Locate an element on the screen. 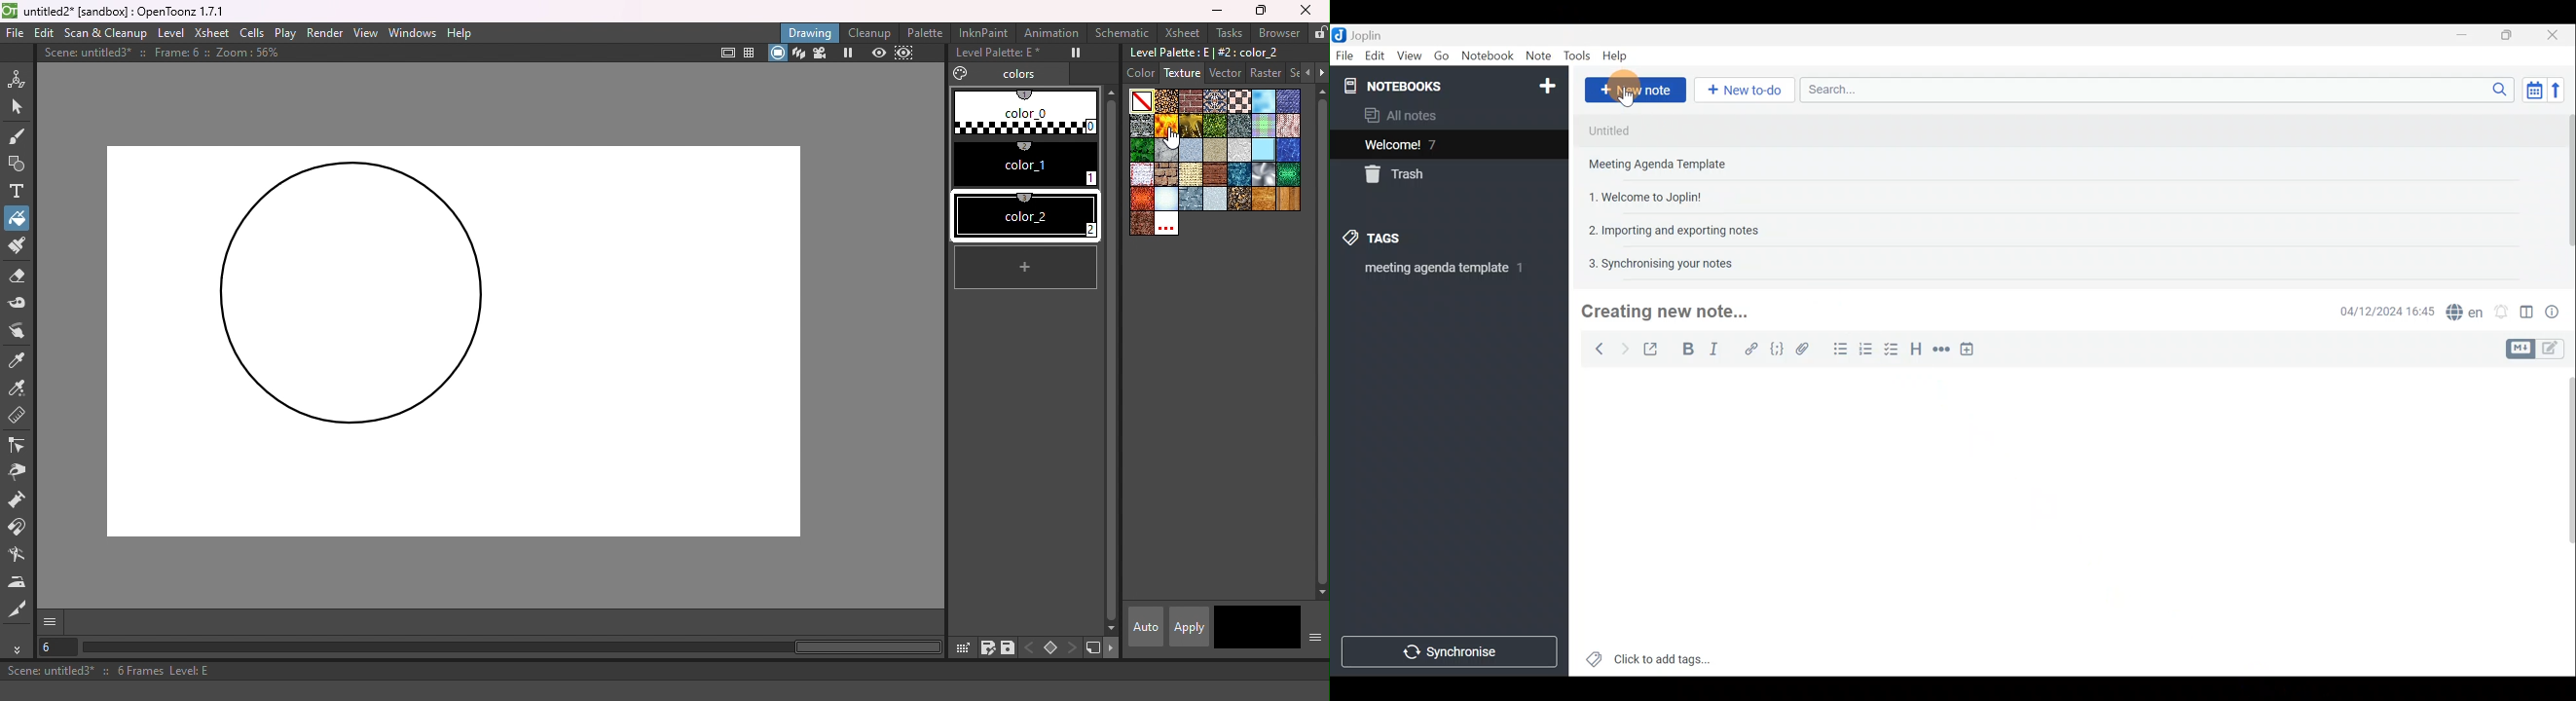  Italic is located at coordinates (1719, 349).